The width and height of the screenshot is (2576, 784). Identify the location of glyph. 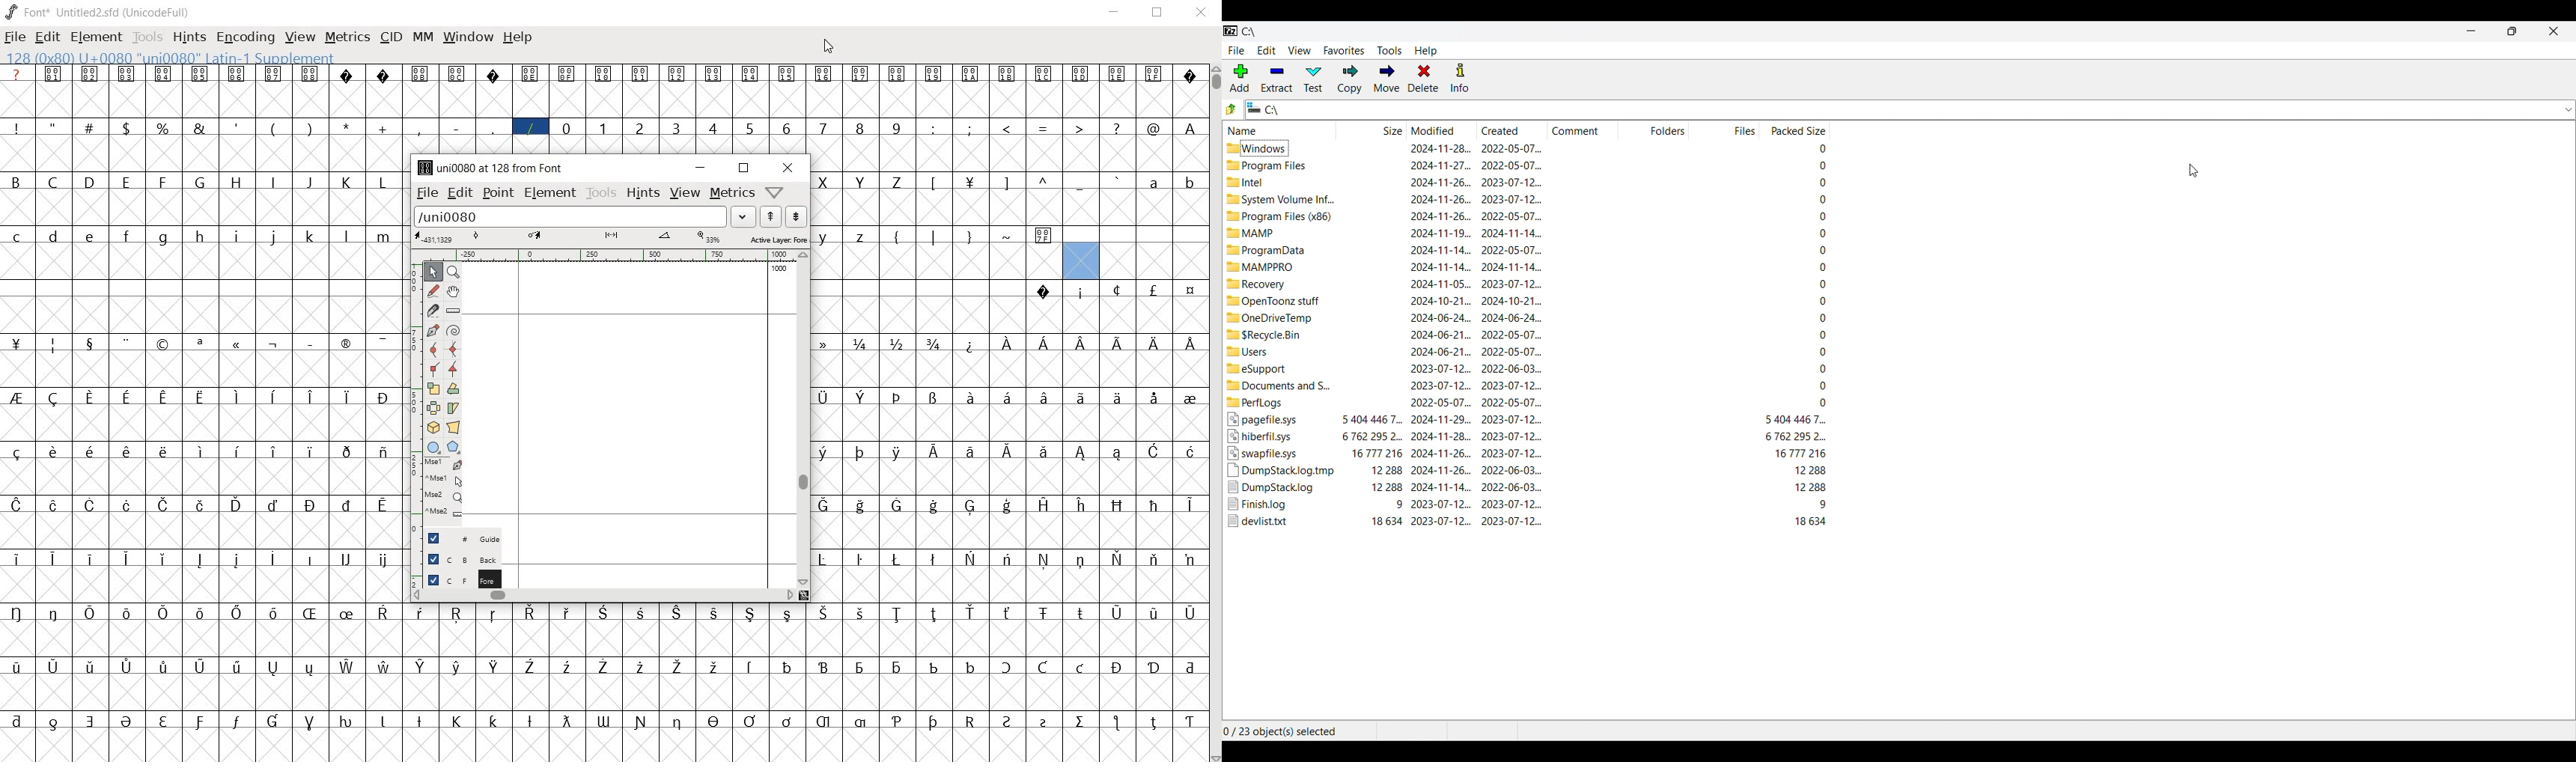
(1082, 454).